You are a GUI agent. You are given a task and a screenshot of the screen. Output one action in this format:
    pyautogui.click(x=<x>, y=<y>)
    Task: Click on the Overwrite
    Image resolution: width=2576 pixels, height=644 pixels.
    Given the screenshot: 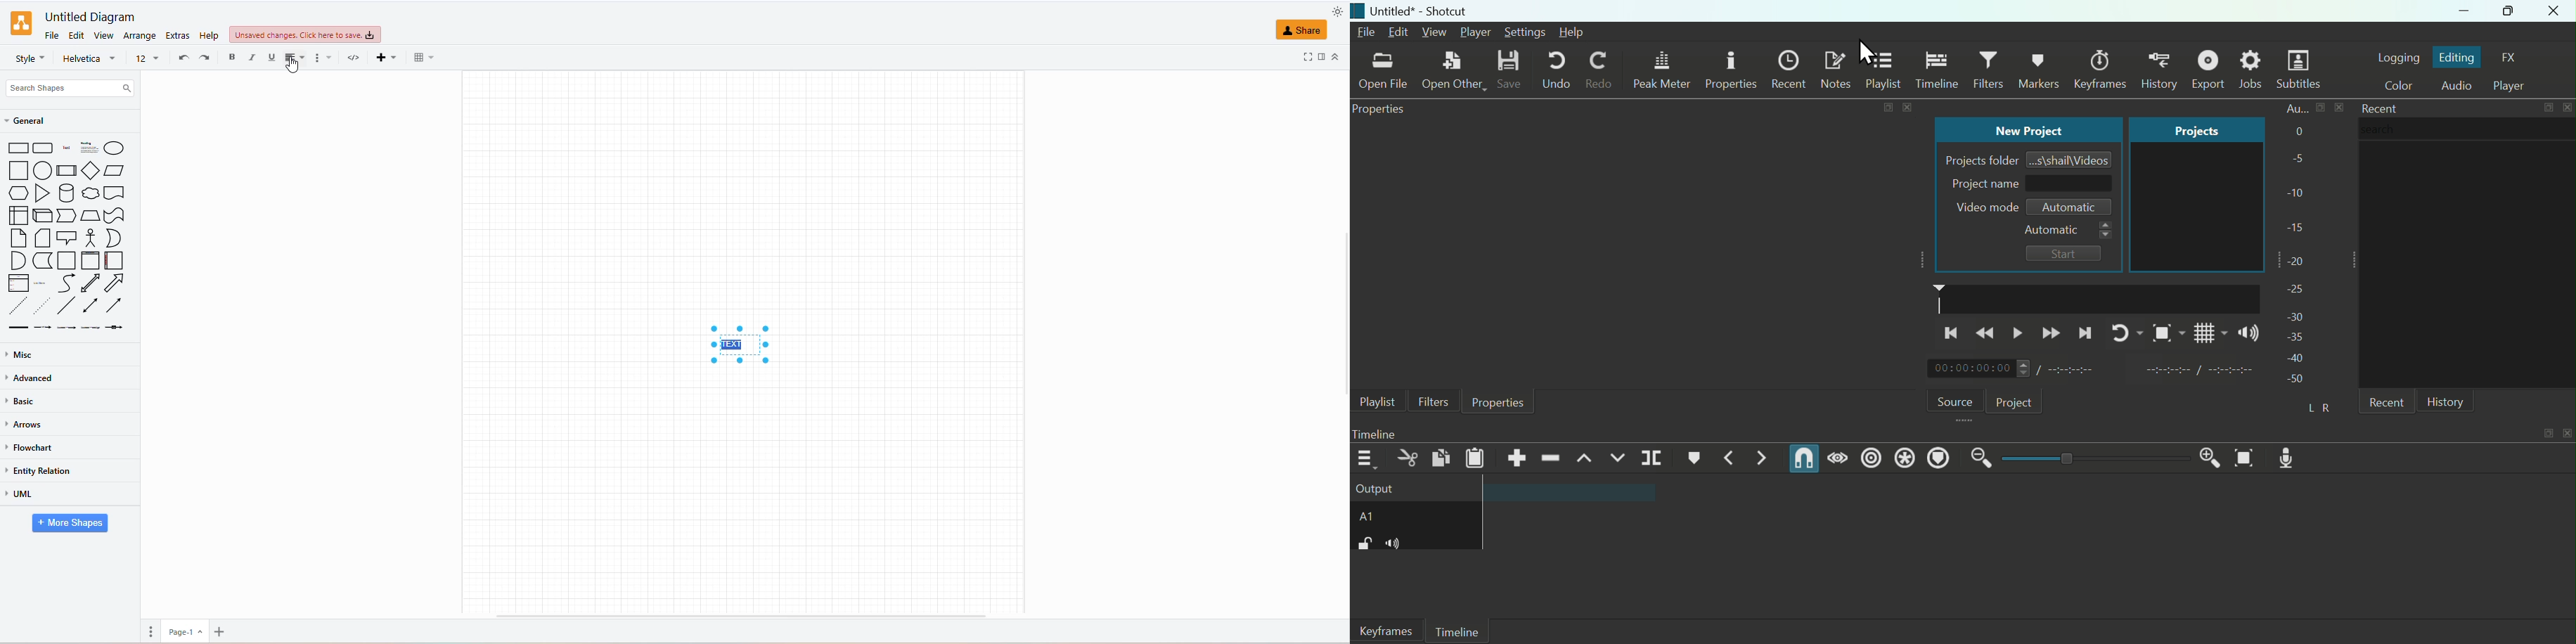 What is the action you would take?
    pyautogui.click(x=1618, y=458)
    